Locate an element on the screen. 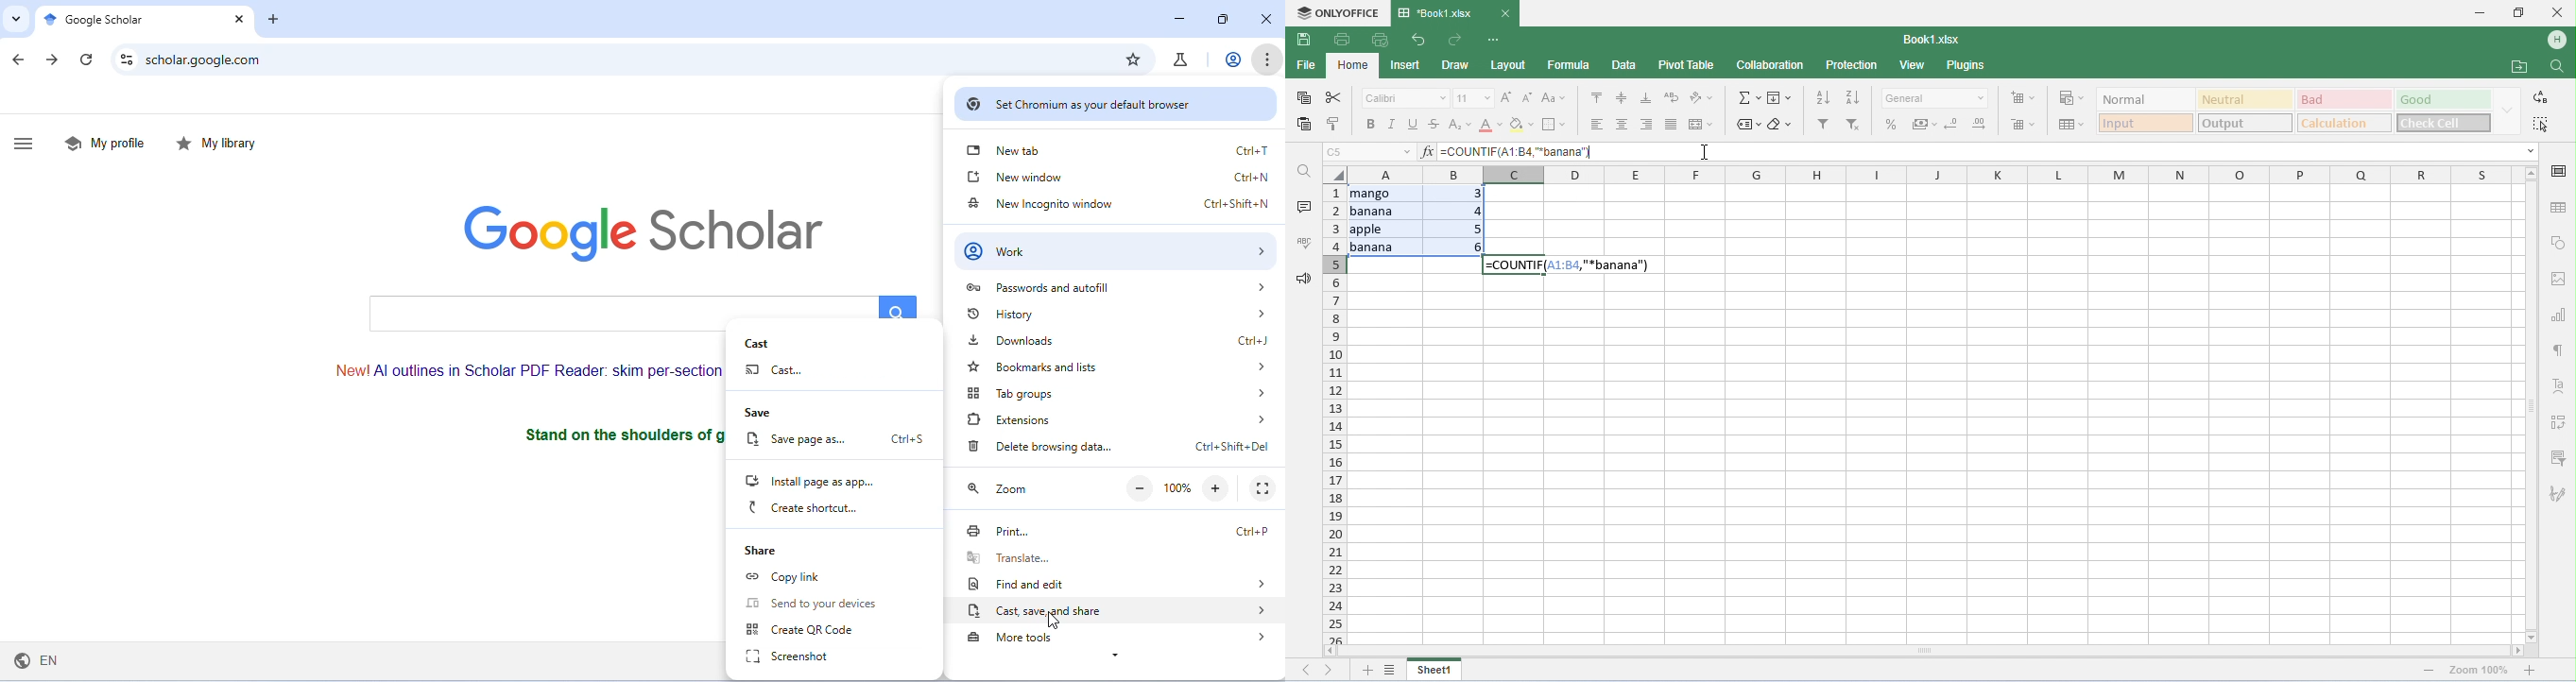 The image size is (2576, 700). collaboration is located at coordinates (1772, 65).